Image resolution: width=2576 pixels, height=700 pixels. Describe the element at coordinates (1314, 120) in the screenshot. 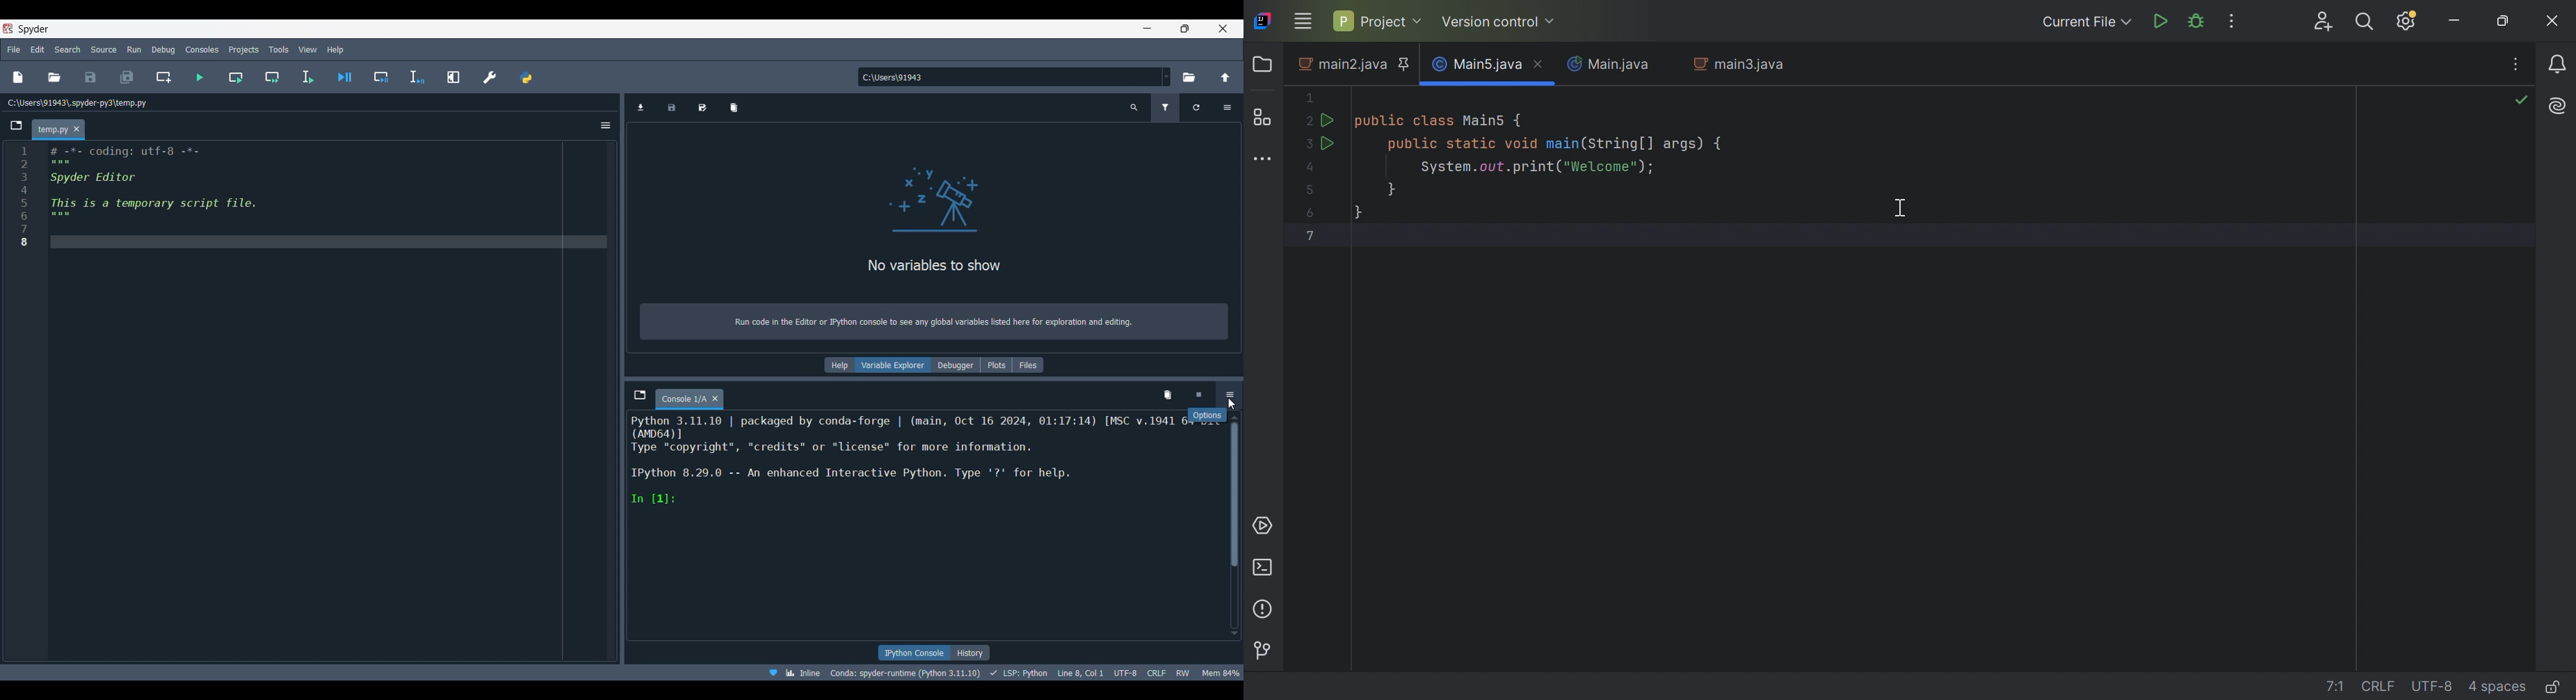

I see `2` at that location.